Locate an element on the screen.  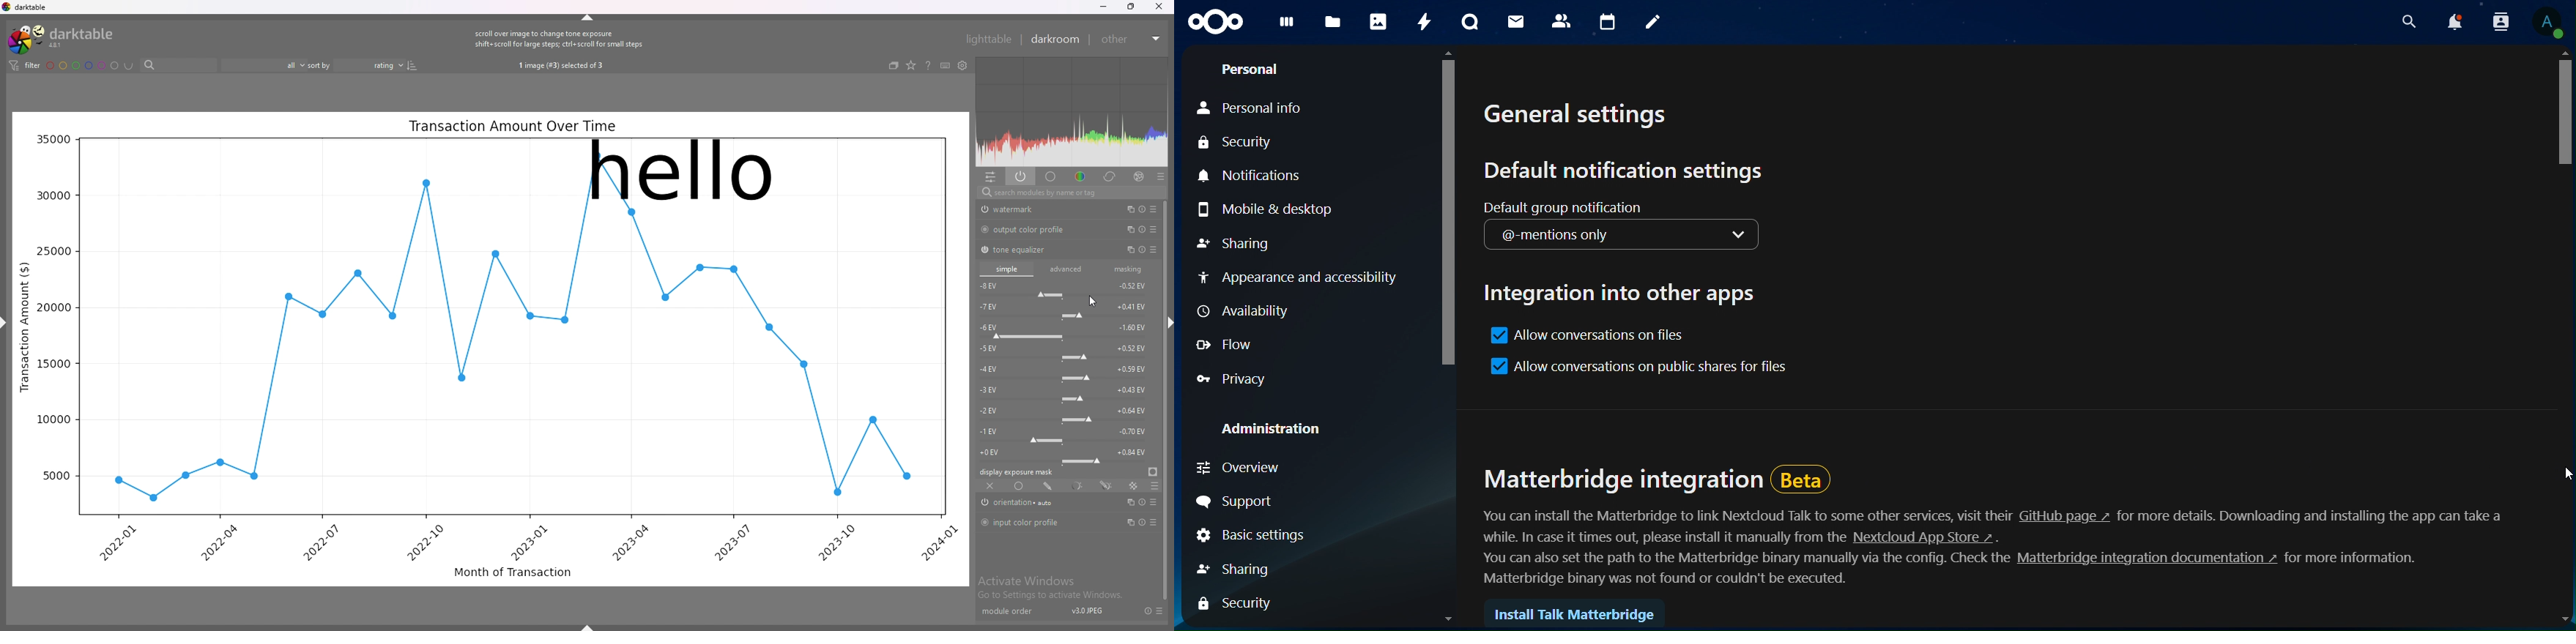
talk is located at coordinates (1470, 23).